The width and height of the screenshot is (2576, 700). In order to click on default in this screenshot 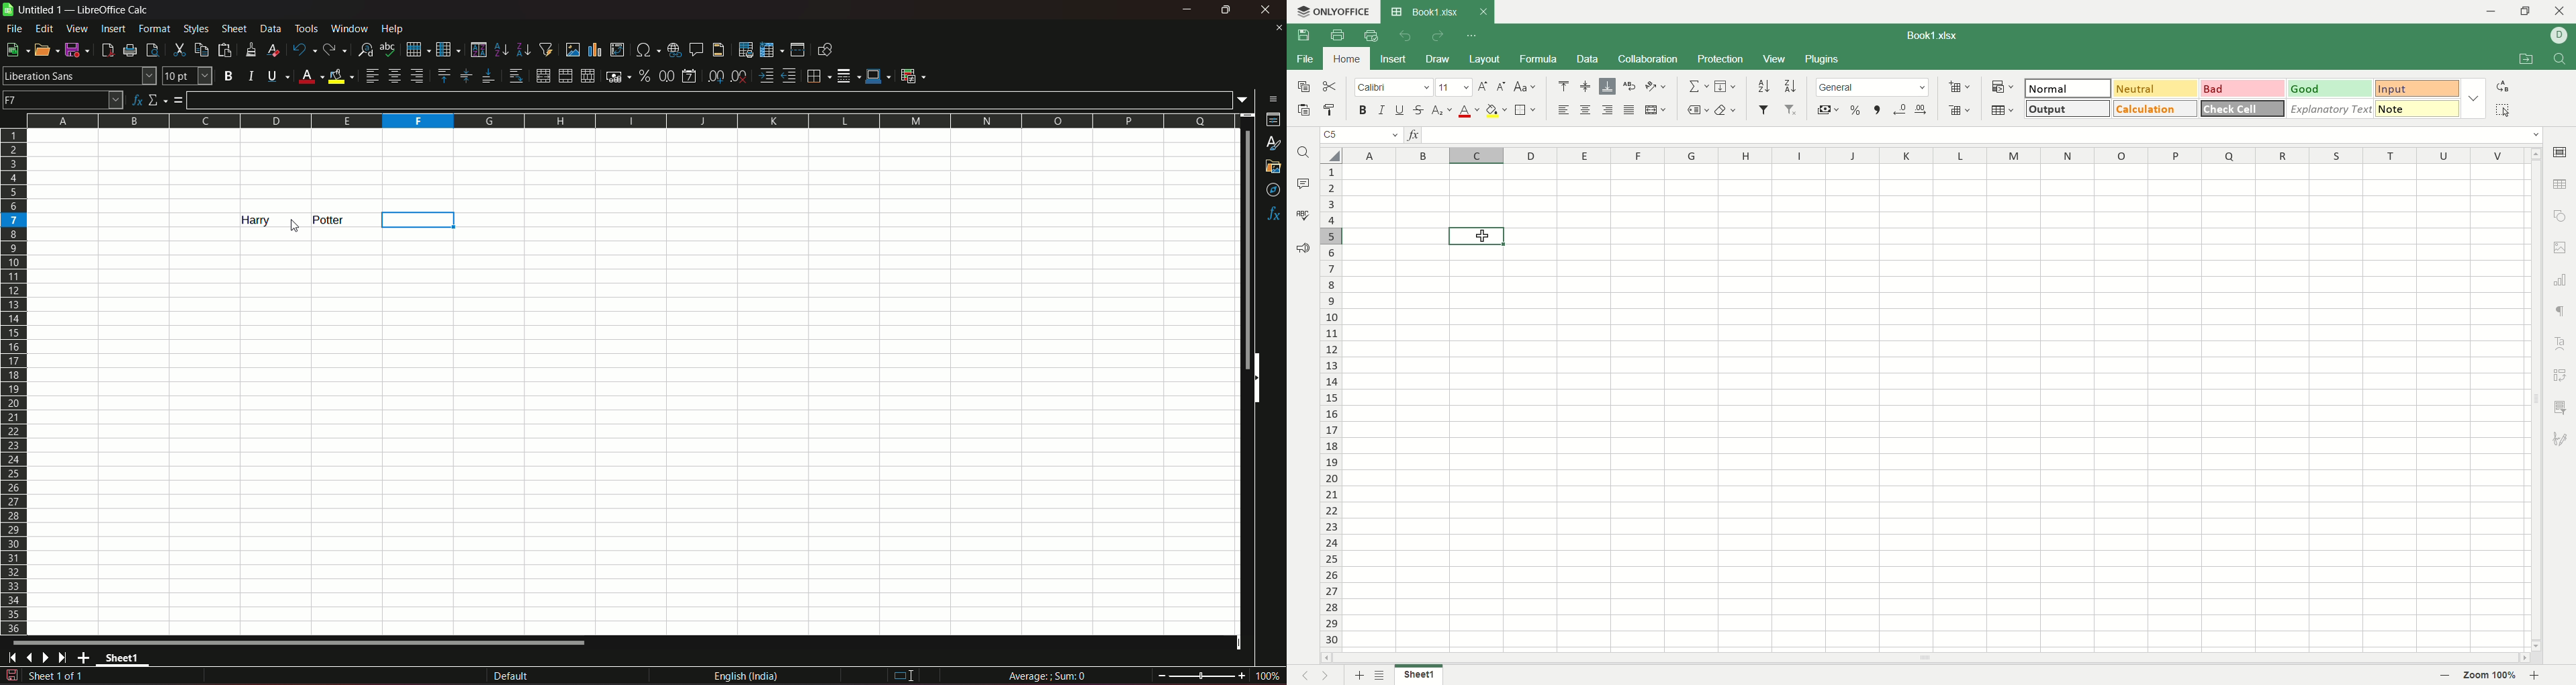, I will do `click(511, 677)`.